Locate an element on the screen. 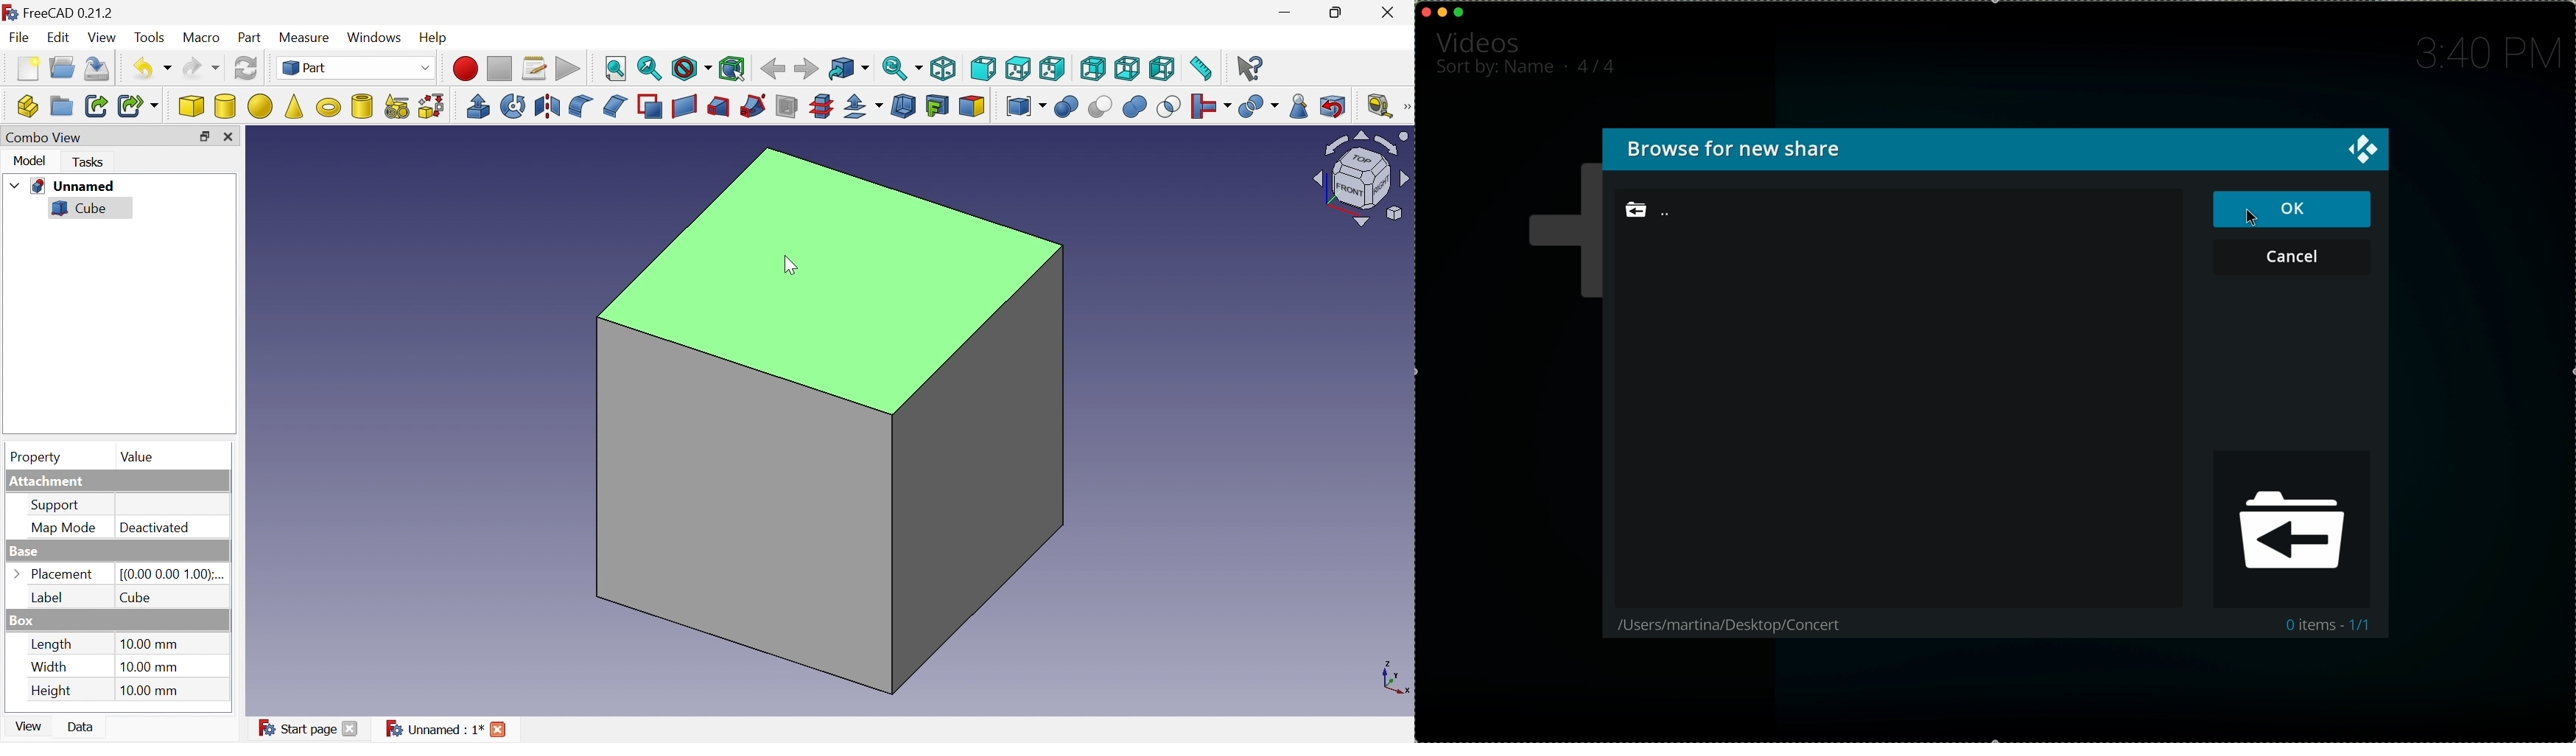 Image resolution: width=2576 pixels, height=756 pixels. plus icon is located at coordinates (1559, 232).